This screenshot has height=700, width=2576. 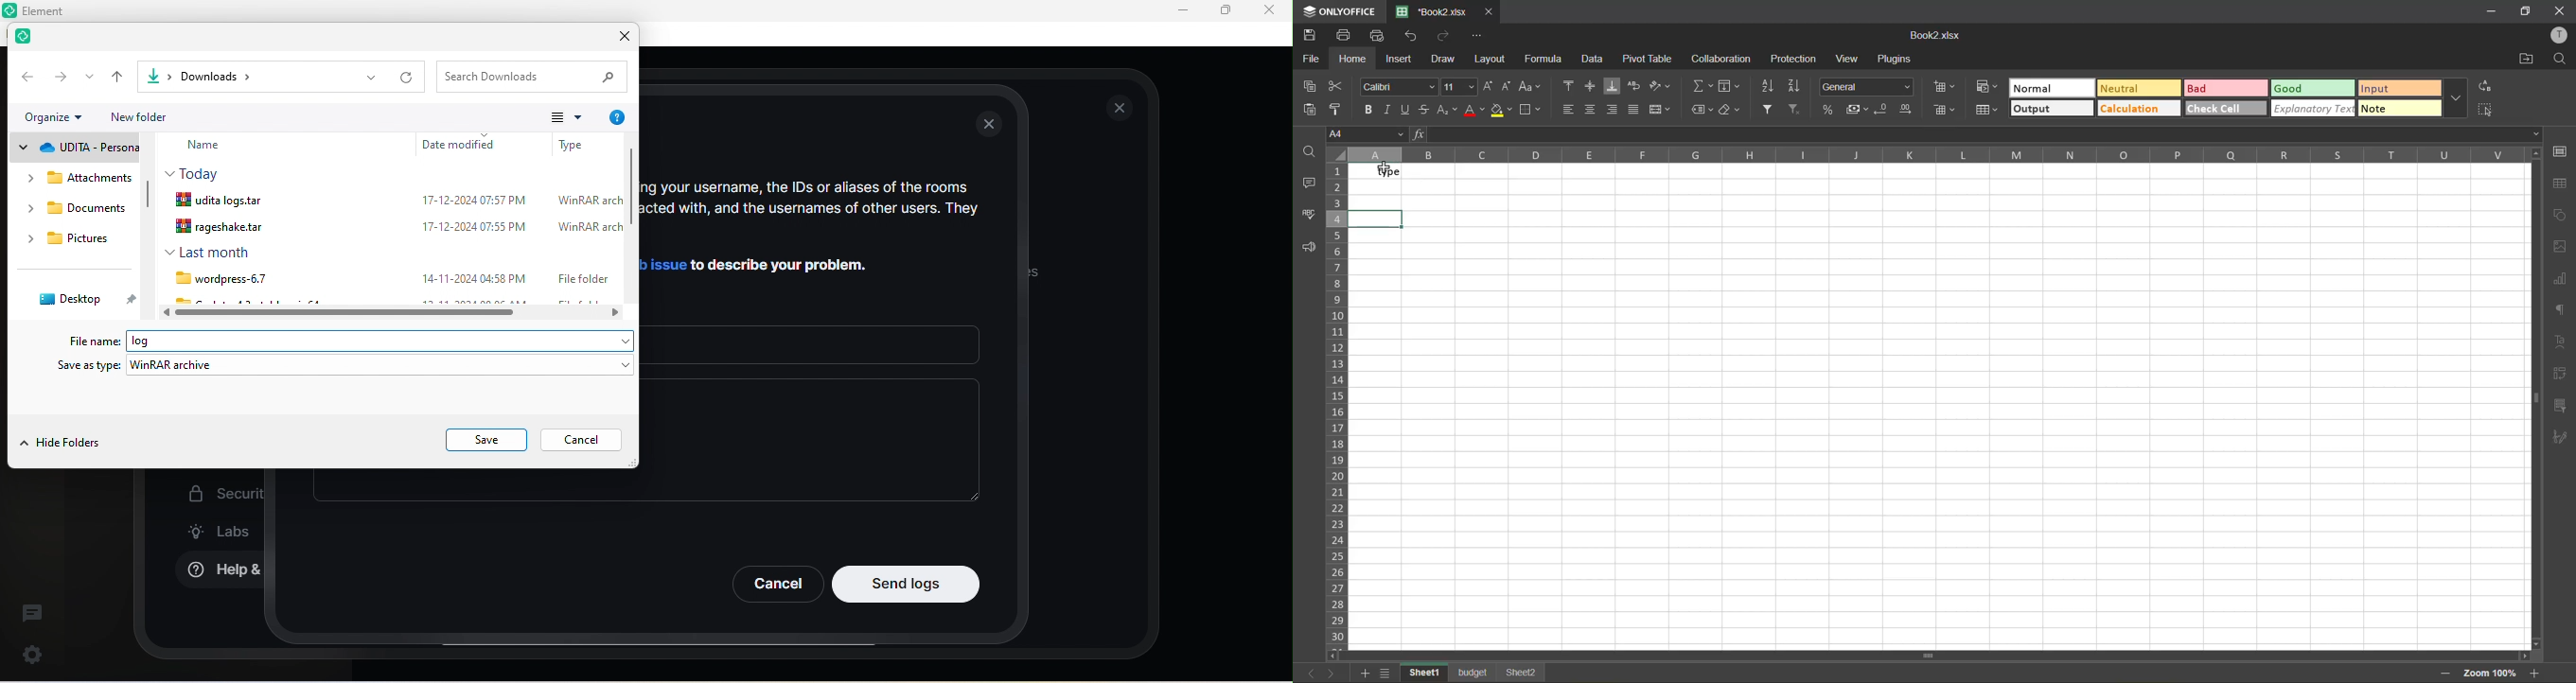 I want to click on slicer, so click(x=2560, y=408).